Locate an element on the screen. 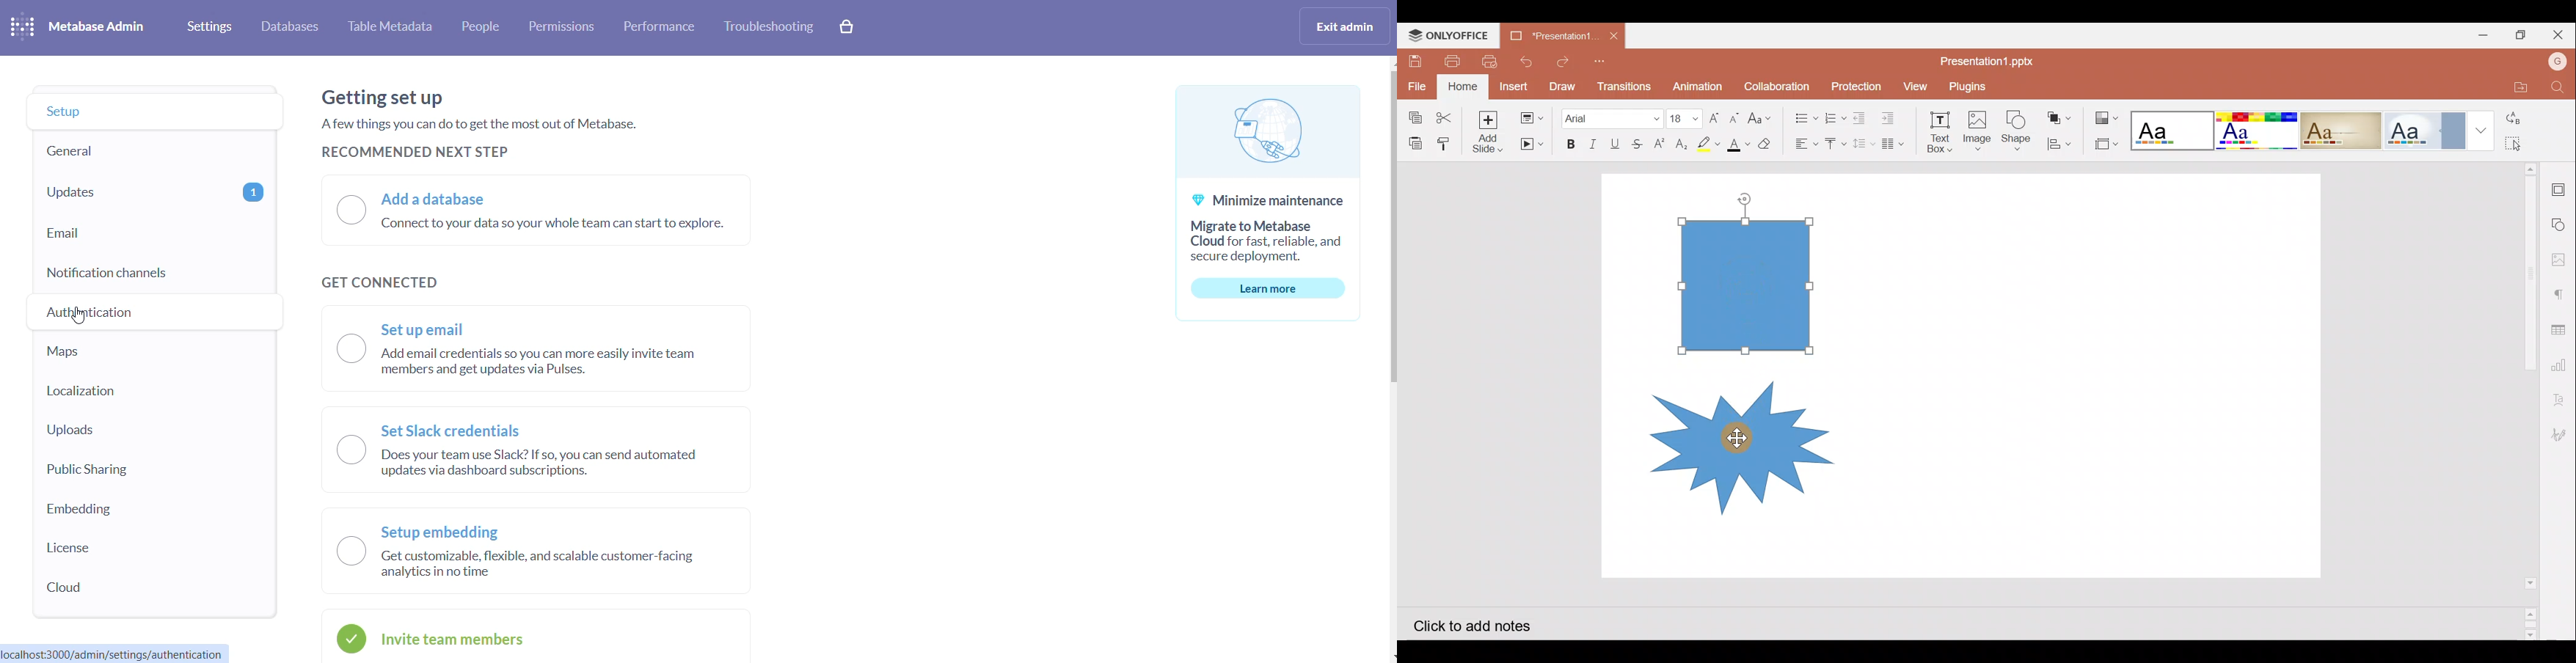 This screenshot has width=2576, height=672. Plugins is located at coordinates (1976, 84).